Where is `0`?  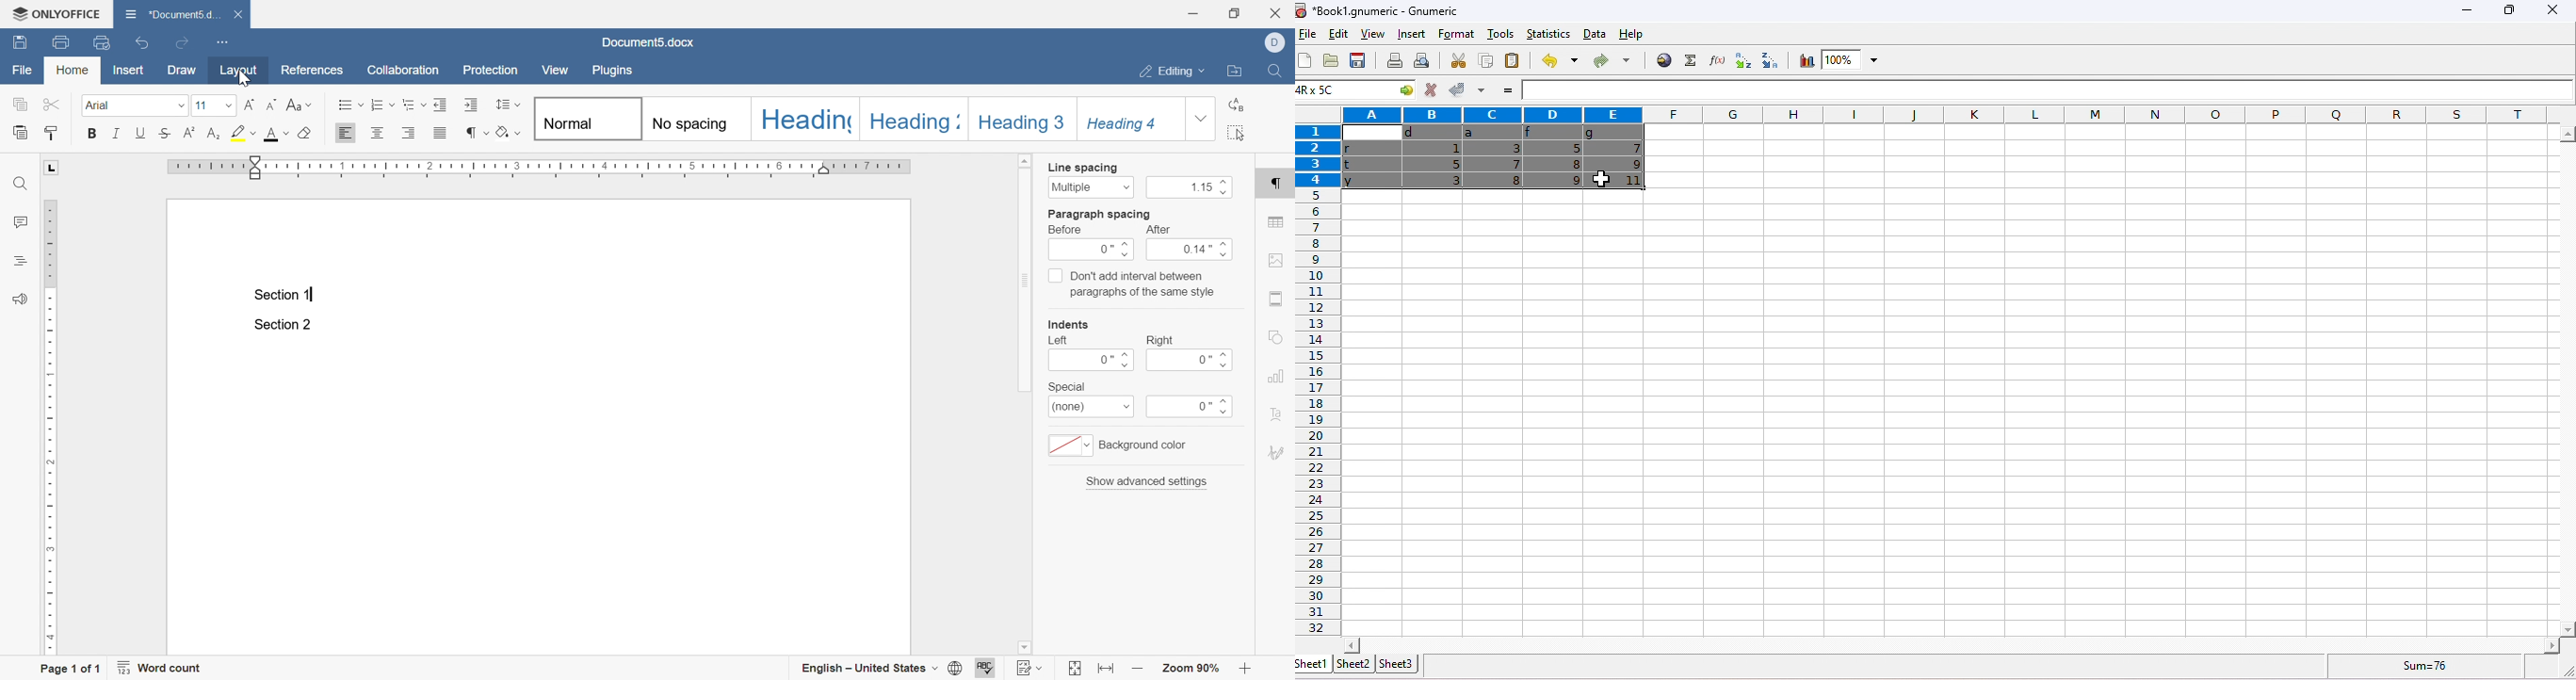 0 is located at coordinates (1191, 407).